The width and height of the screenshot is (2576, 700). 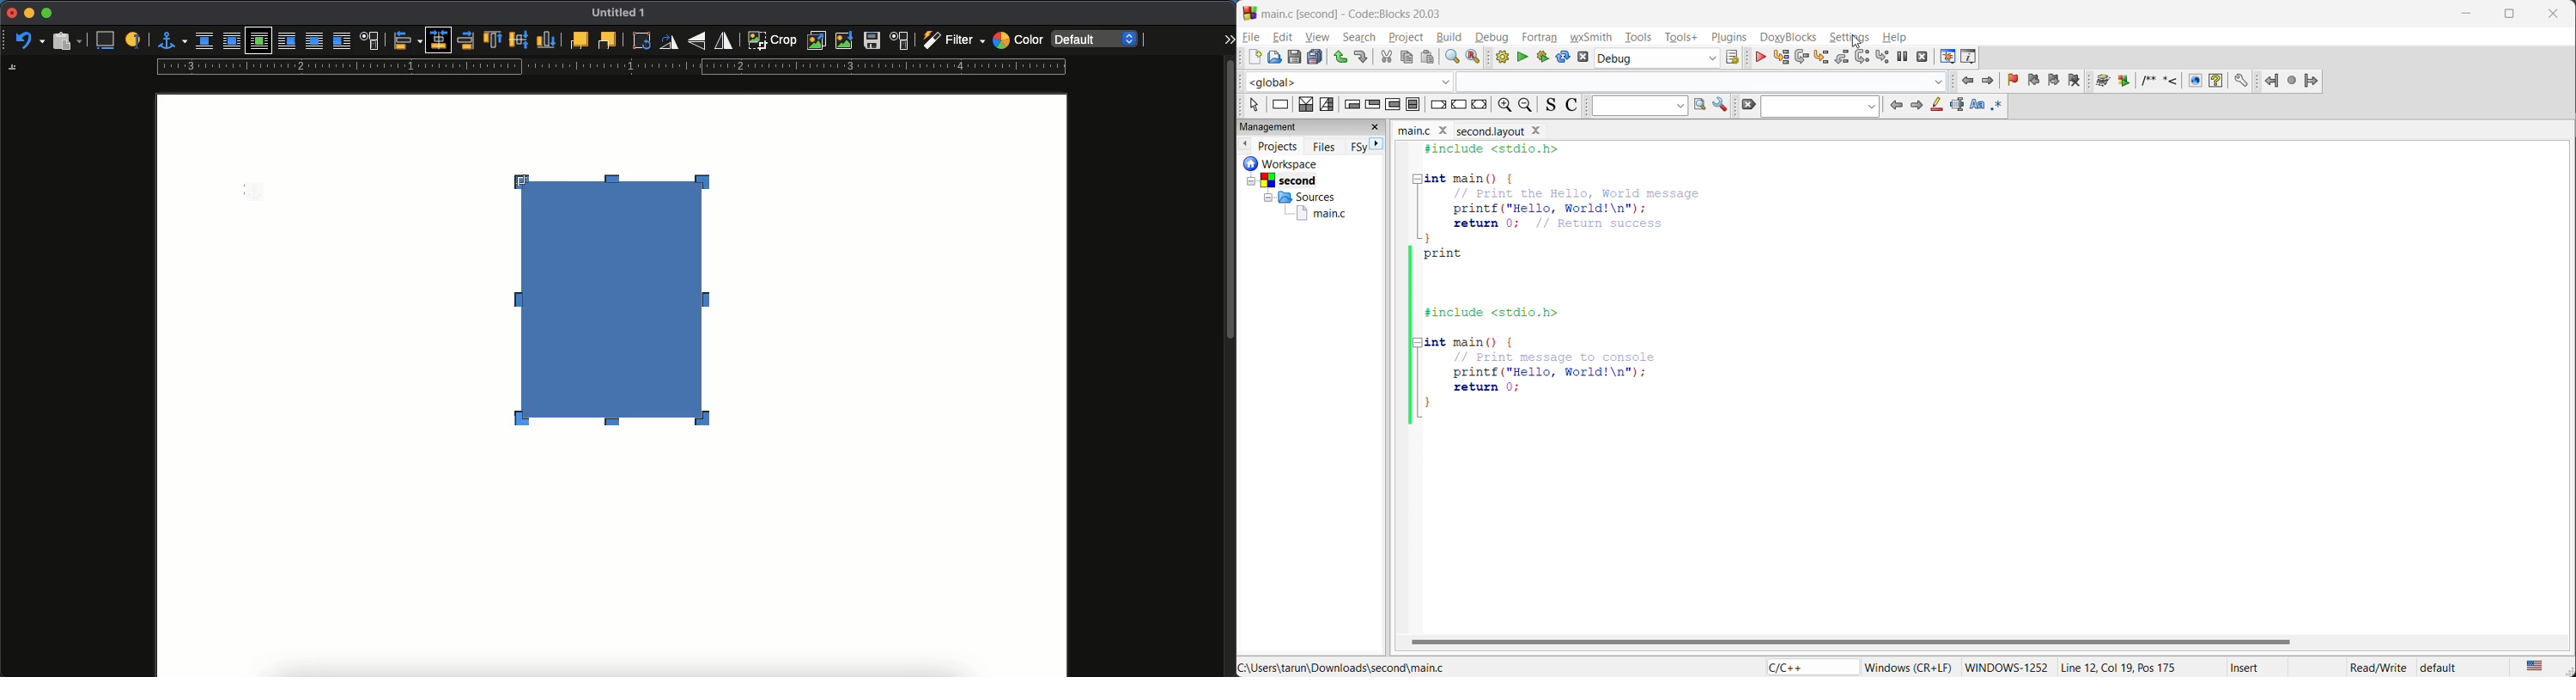 I want to click on save everything, so click(x=1315, y=57).